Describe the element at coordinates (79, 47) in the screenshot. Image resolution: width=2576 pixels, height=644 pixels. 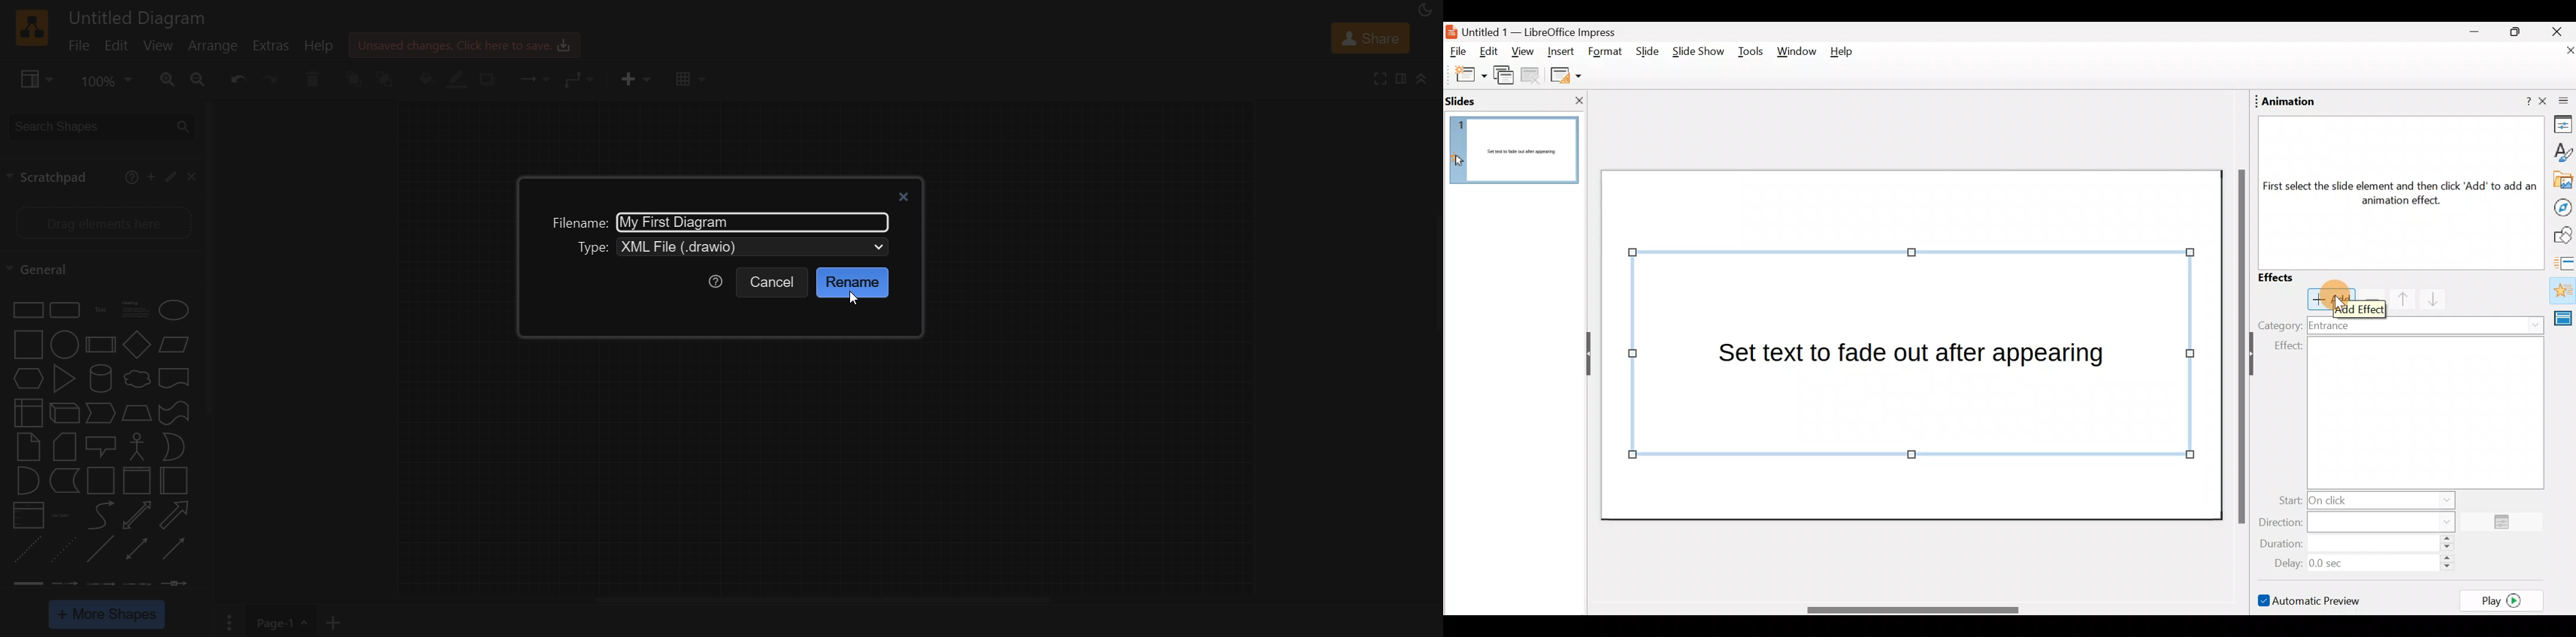
I see `file` at that location.